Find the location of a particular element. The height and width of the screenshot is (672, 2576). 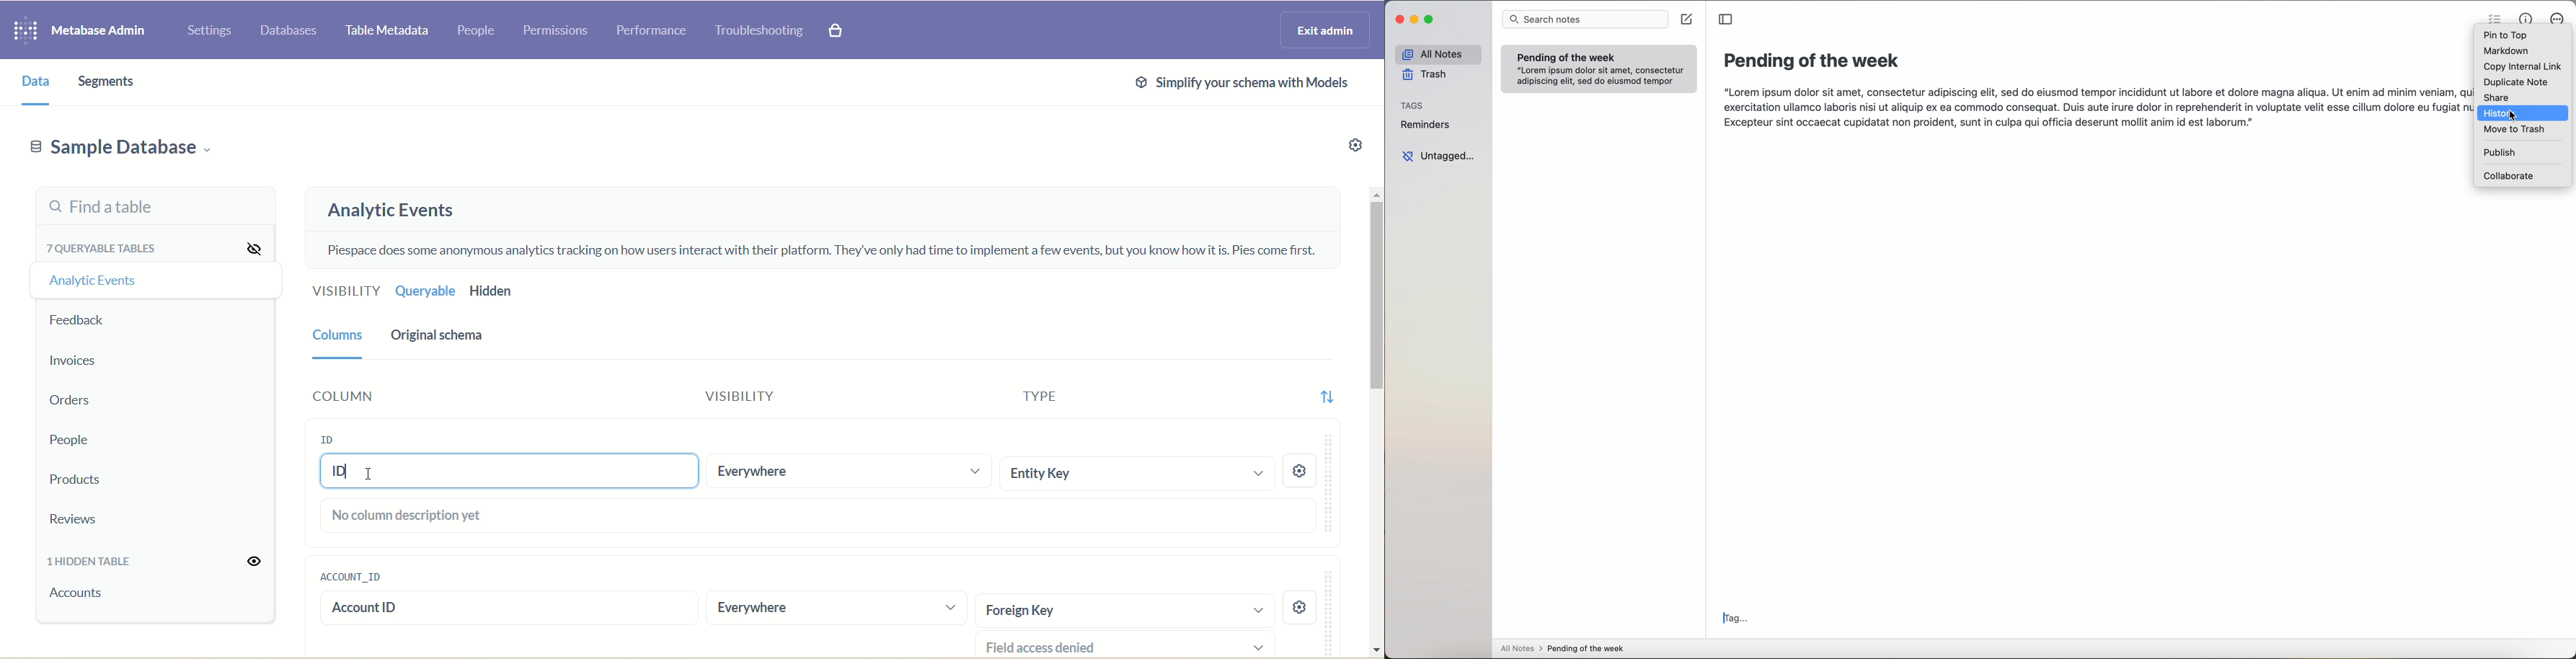

body text: Lorem ipsum dolor sit amet is located at coordinates (2095, 107).